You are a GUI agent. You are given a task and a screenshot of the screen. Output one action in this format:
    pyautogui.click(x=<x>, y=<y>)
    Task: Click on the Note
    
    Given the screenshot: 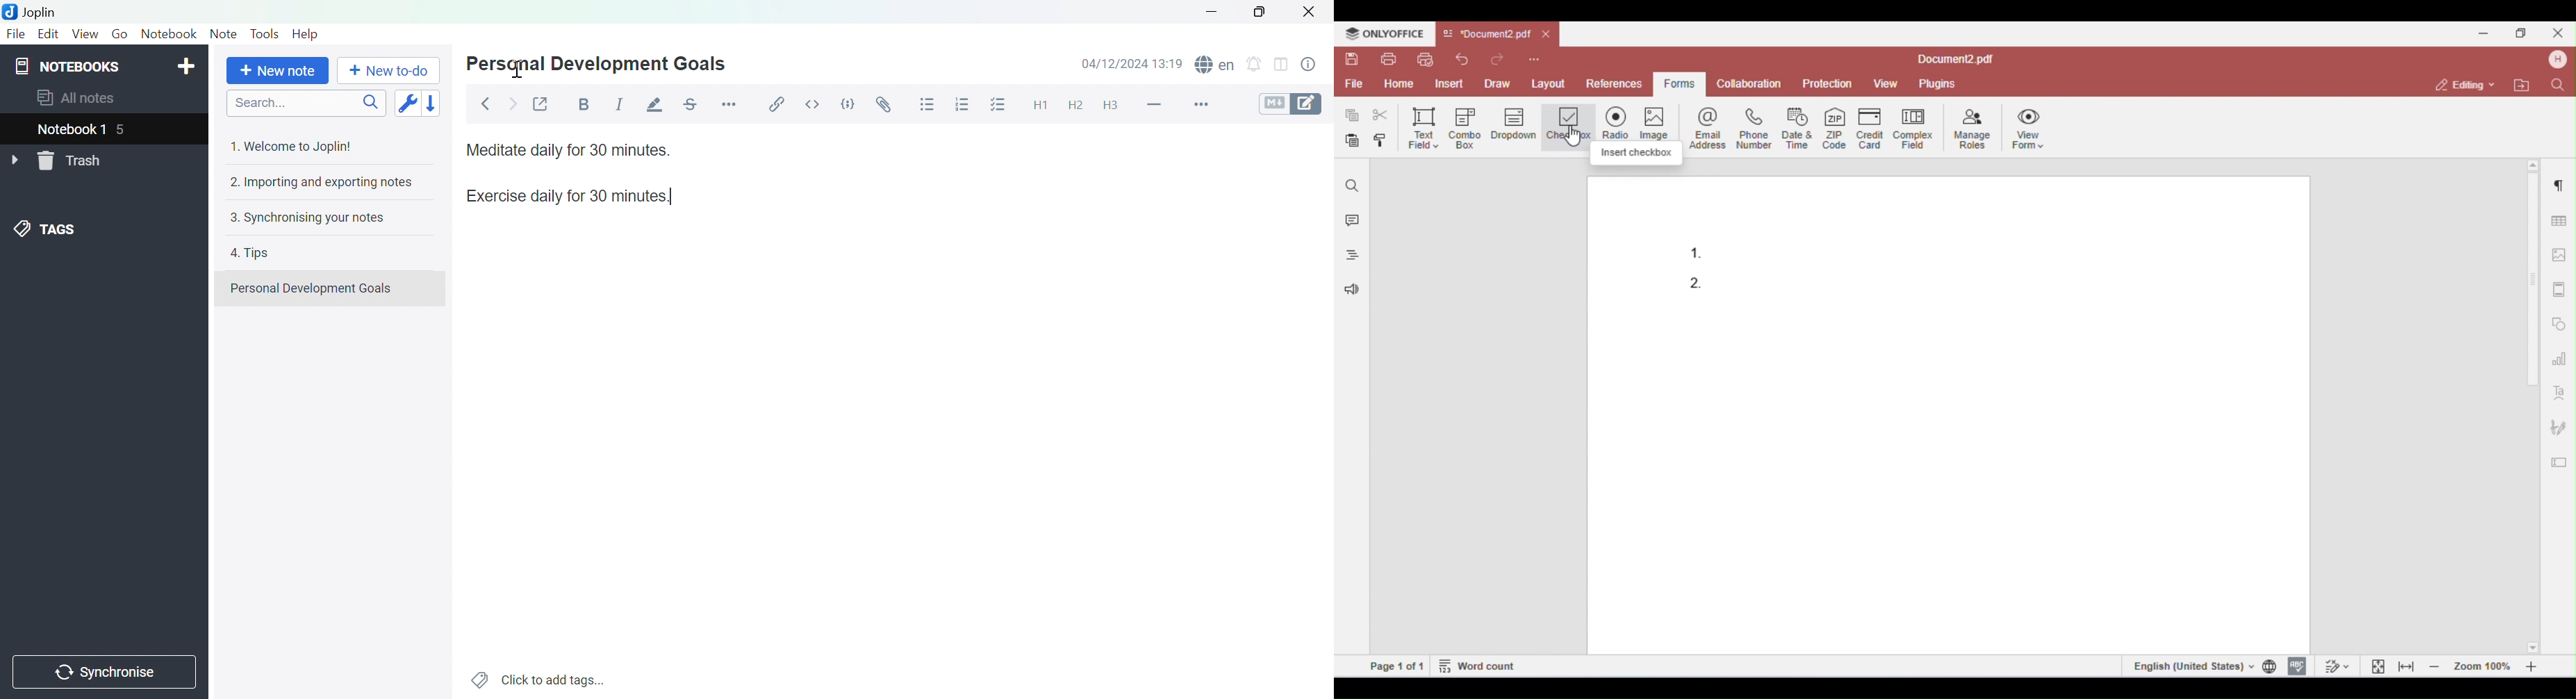 What is the action you would take?
    pyautogui.click(x=222, y=35)
    